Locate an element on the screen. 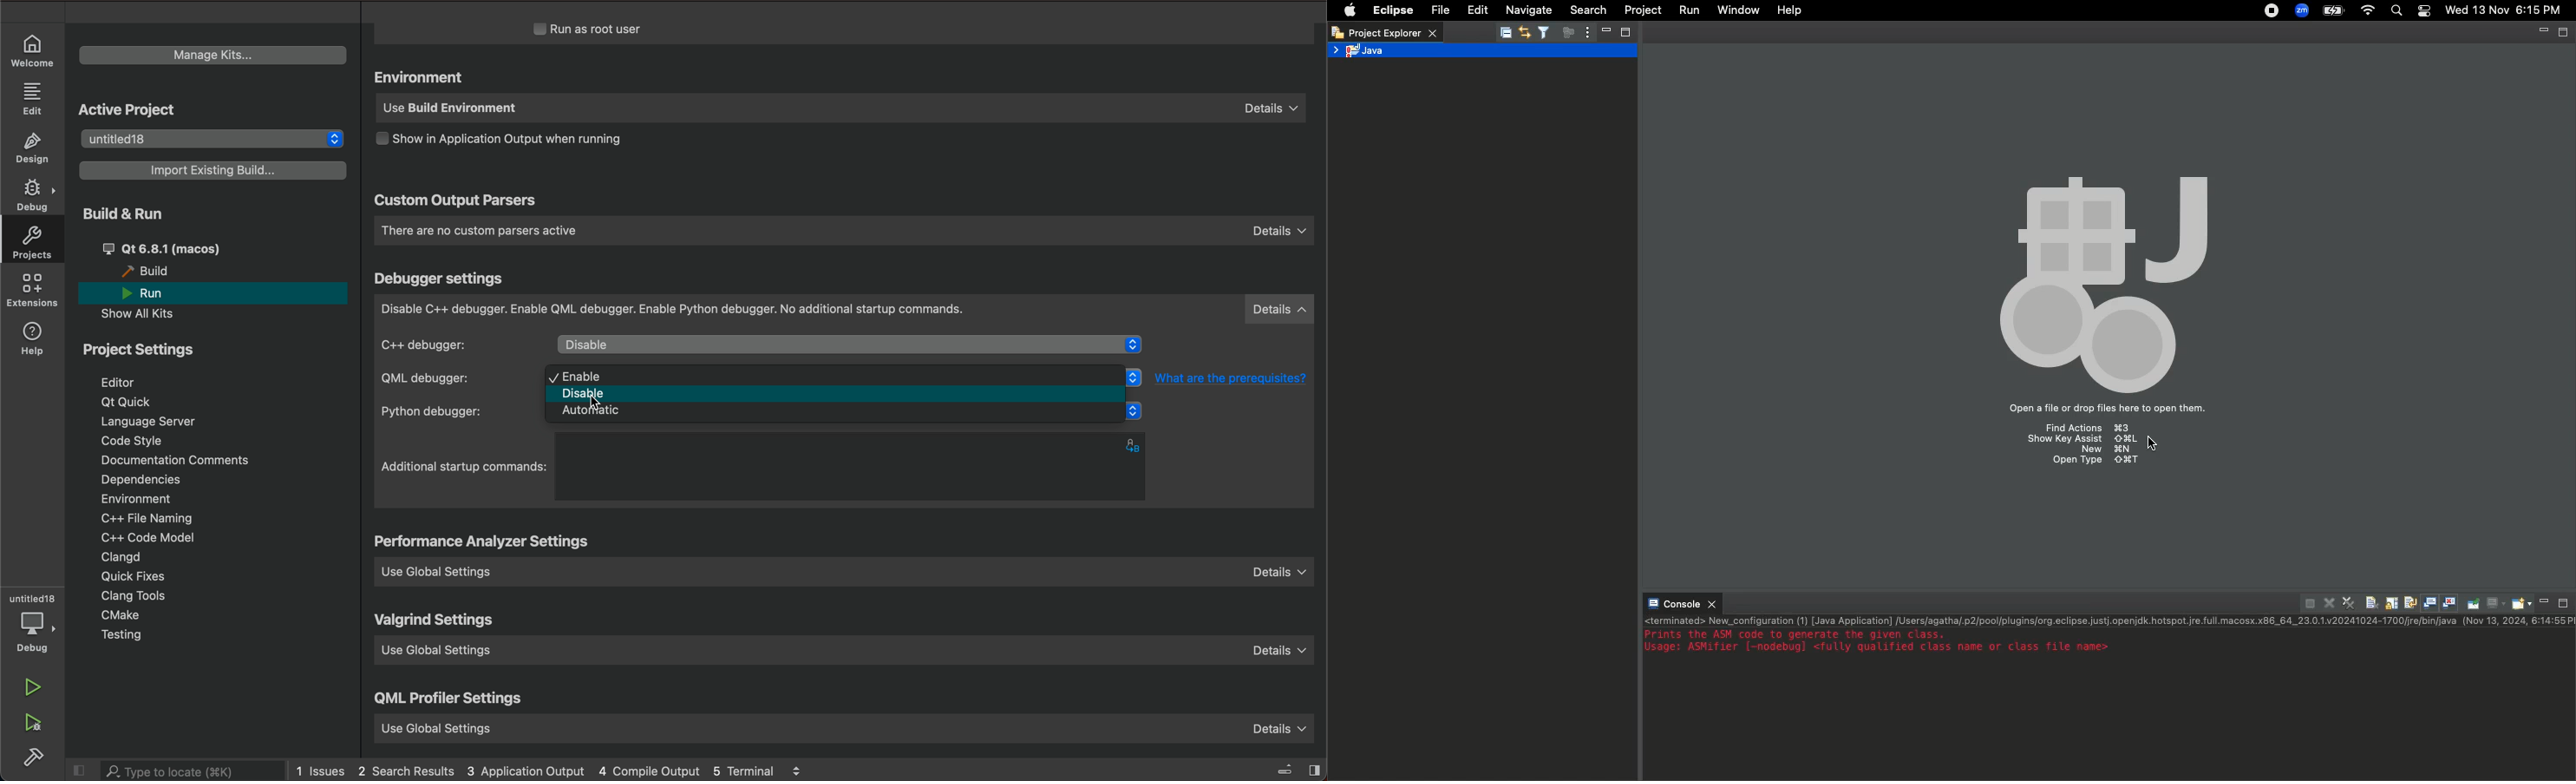  enable is located at coordinates (838, 376).